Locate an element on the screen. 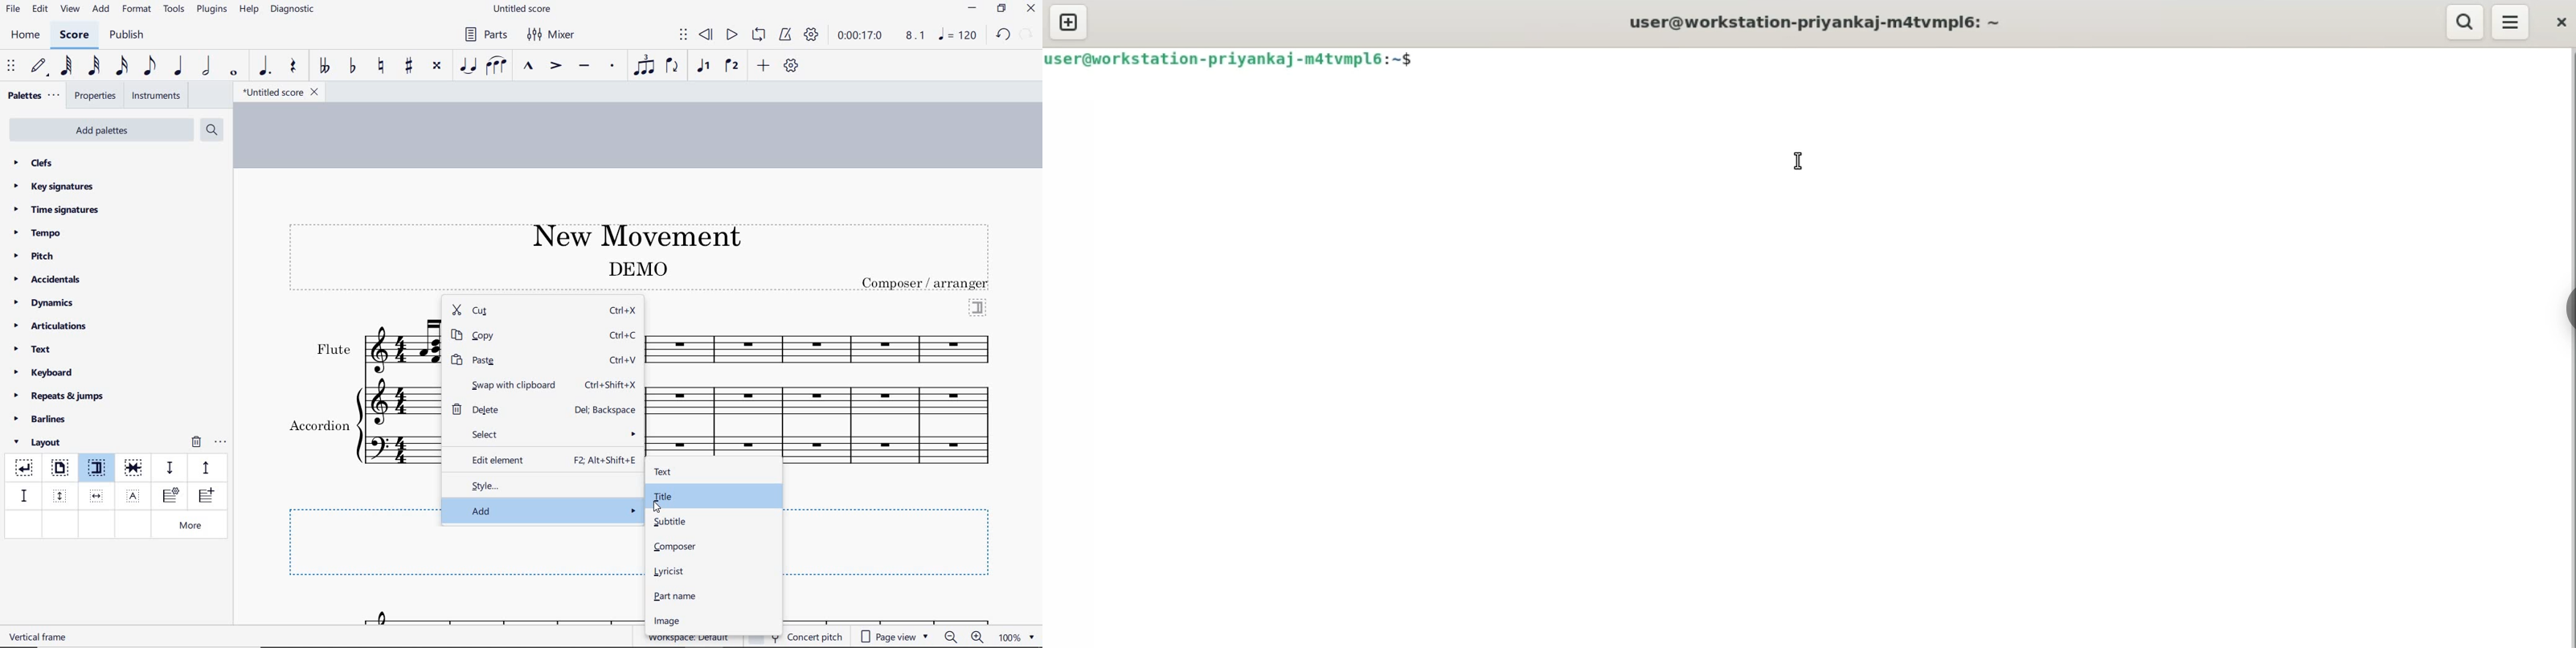  toggle natural is located at coordinates (382, 66).